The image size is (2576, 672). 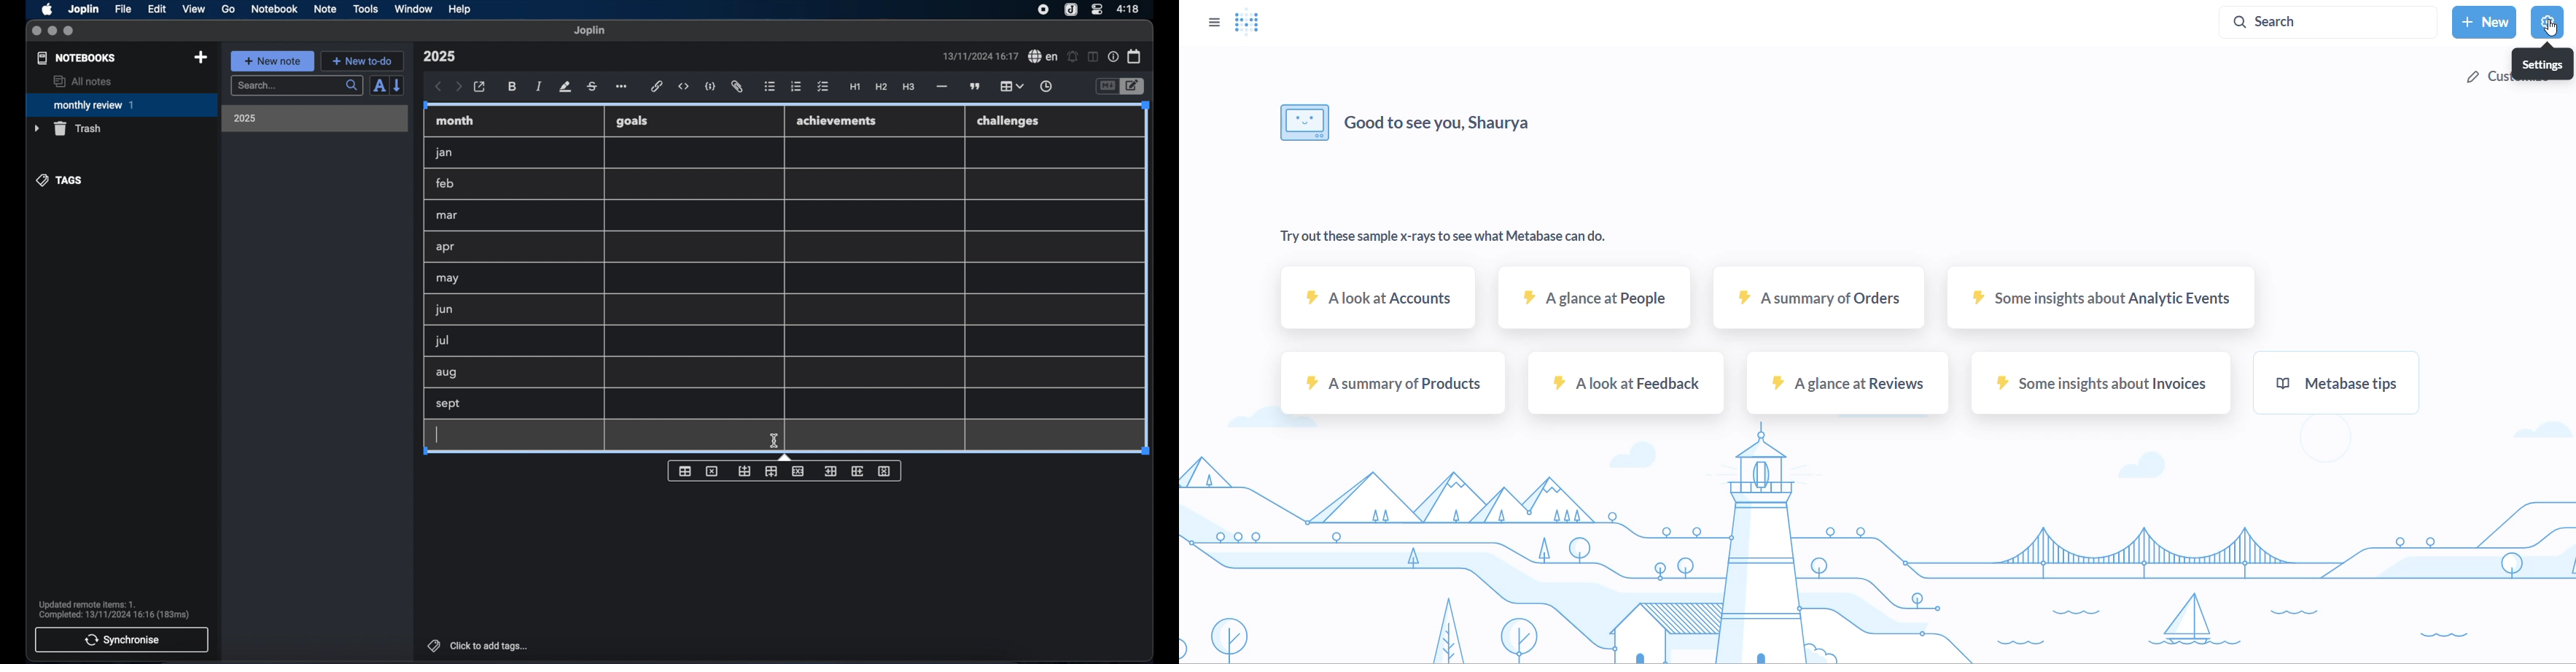 I want to click on search bar, so click(x=297, y=87).